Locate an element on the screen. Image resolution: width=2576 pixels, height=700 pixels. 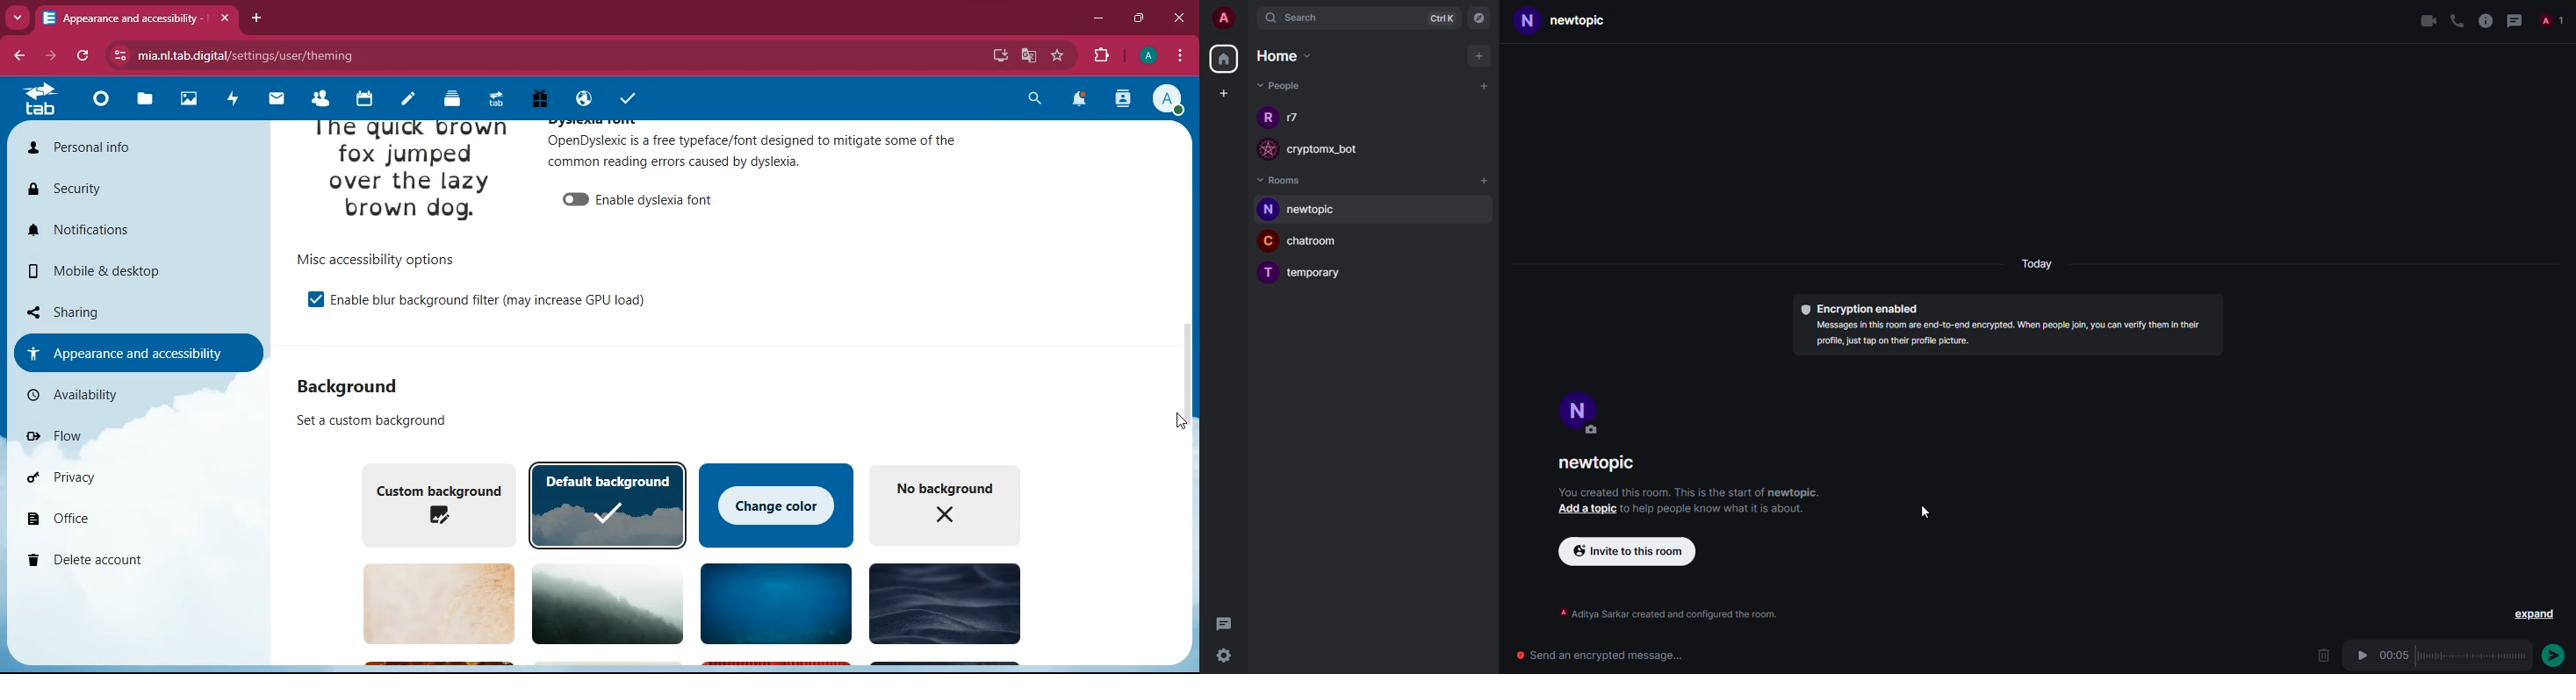
menu is located at coordinates (1180, 54).